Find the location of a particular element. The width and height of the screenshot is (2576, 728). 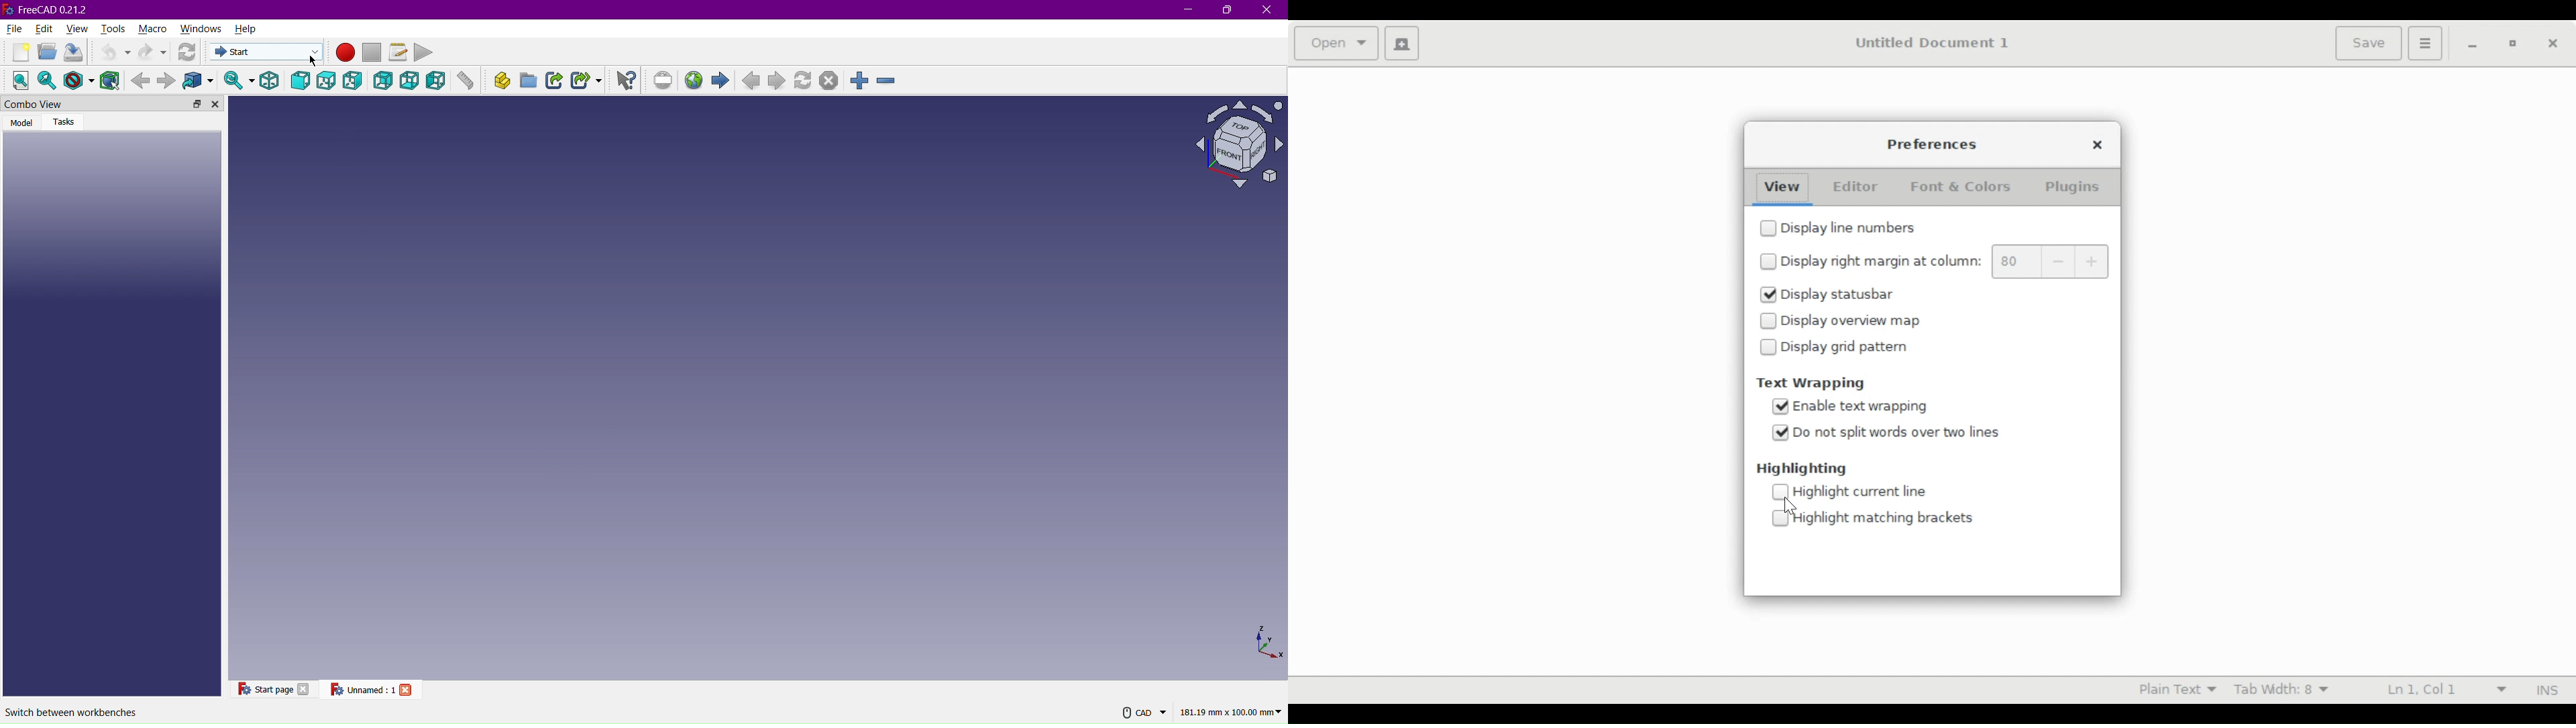

Go to linked objects is located at coordinates (198, 79).